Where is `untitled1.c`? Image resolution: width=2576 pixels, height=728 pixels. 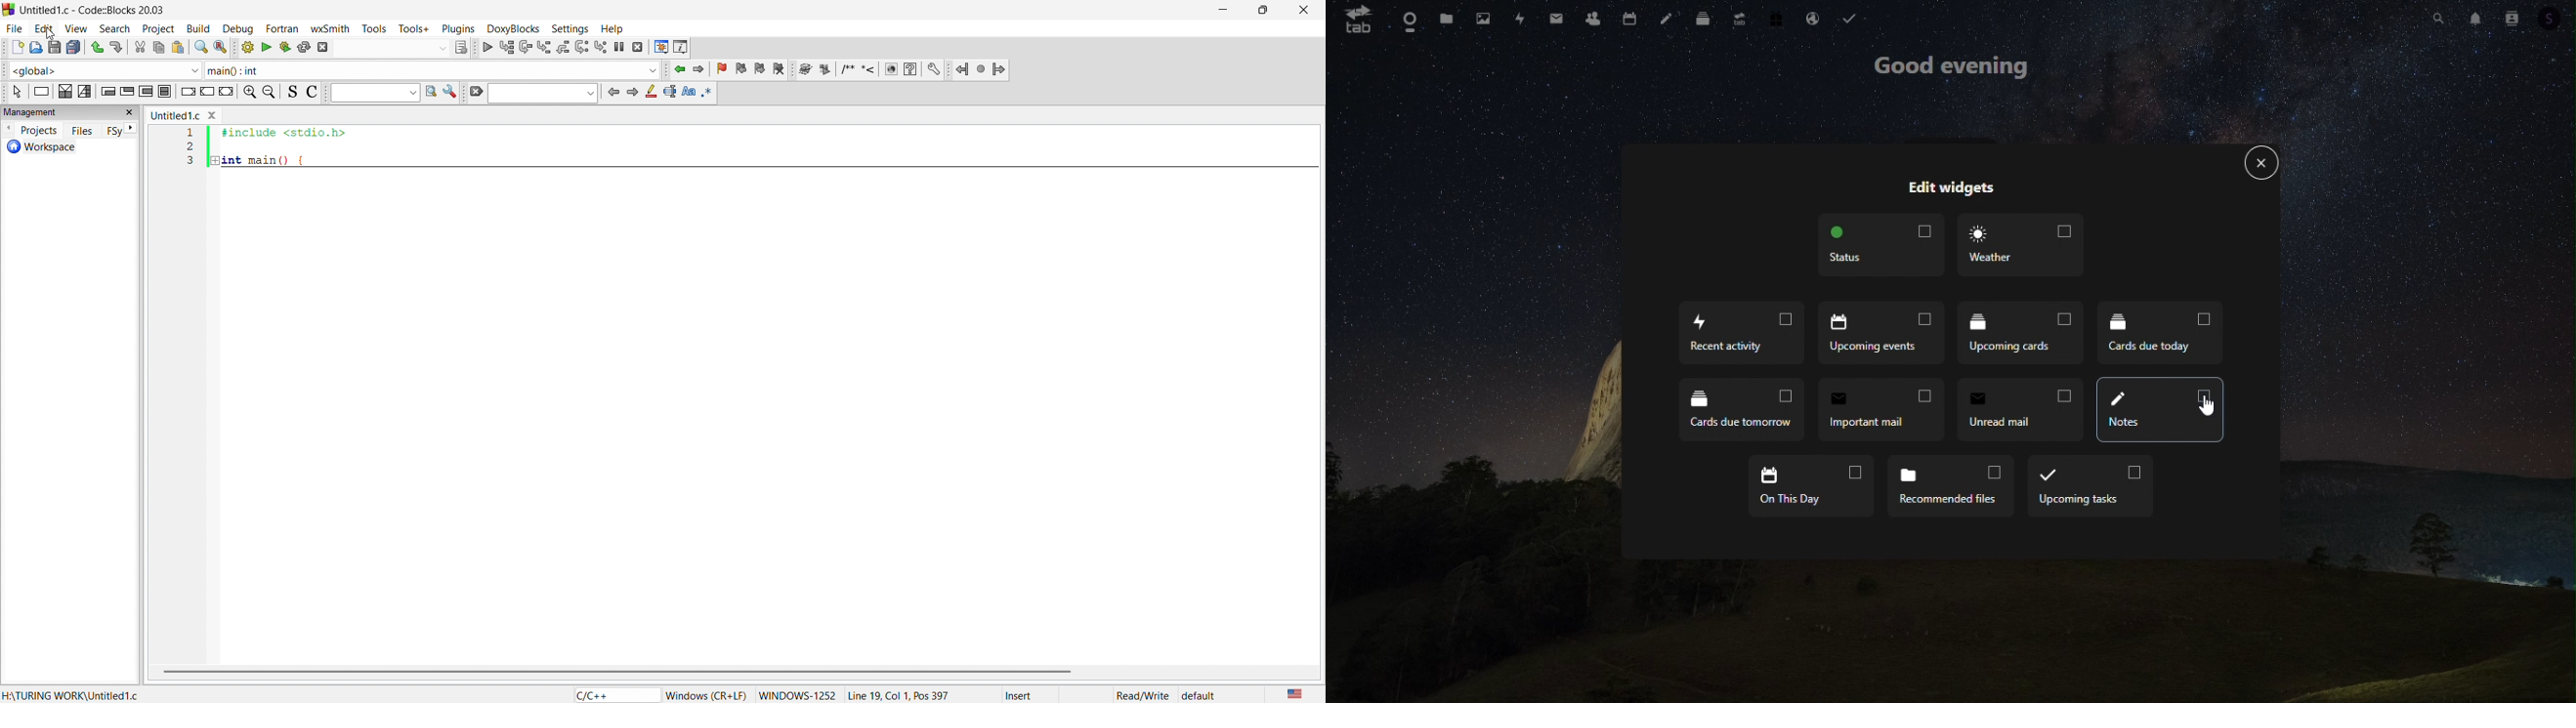
untitled1.c is located at coordinates (175, 116).